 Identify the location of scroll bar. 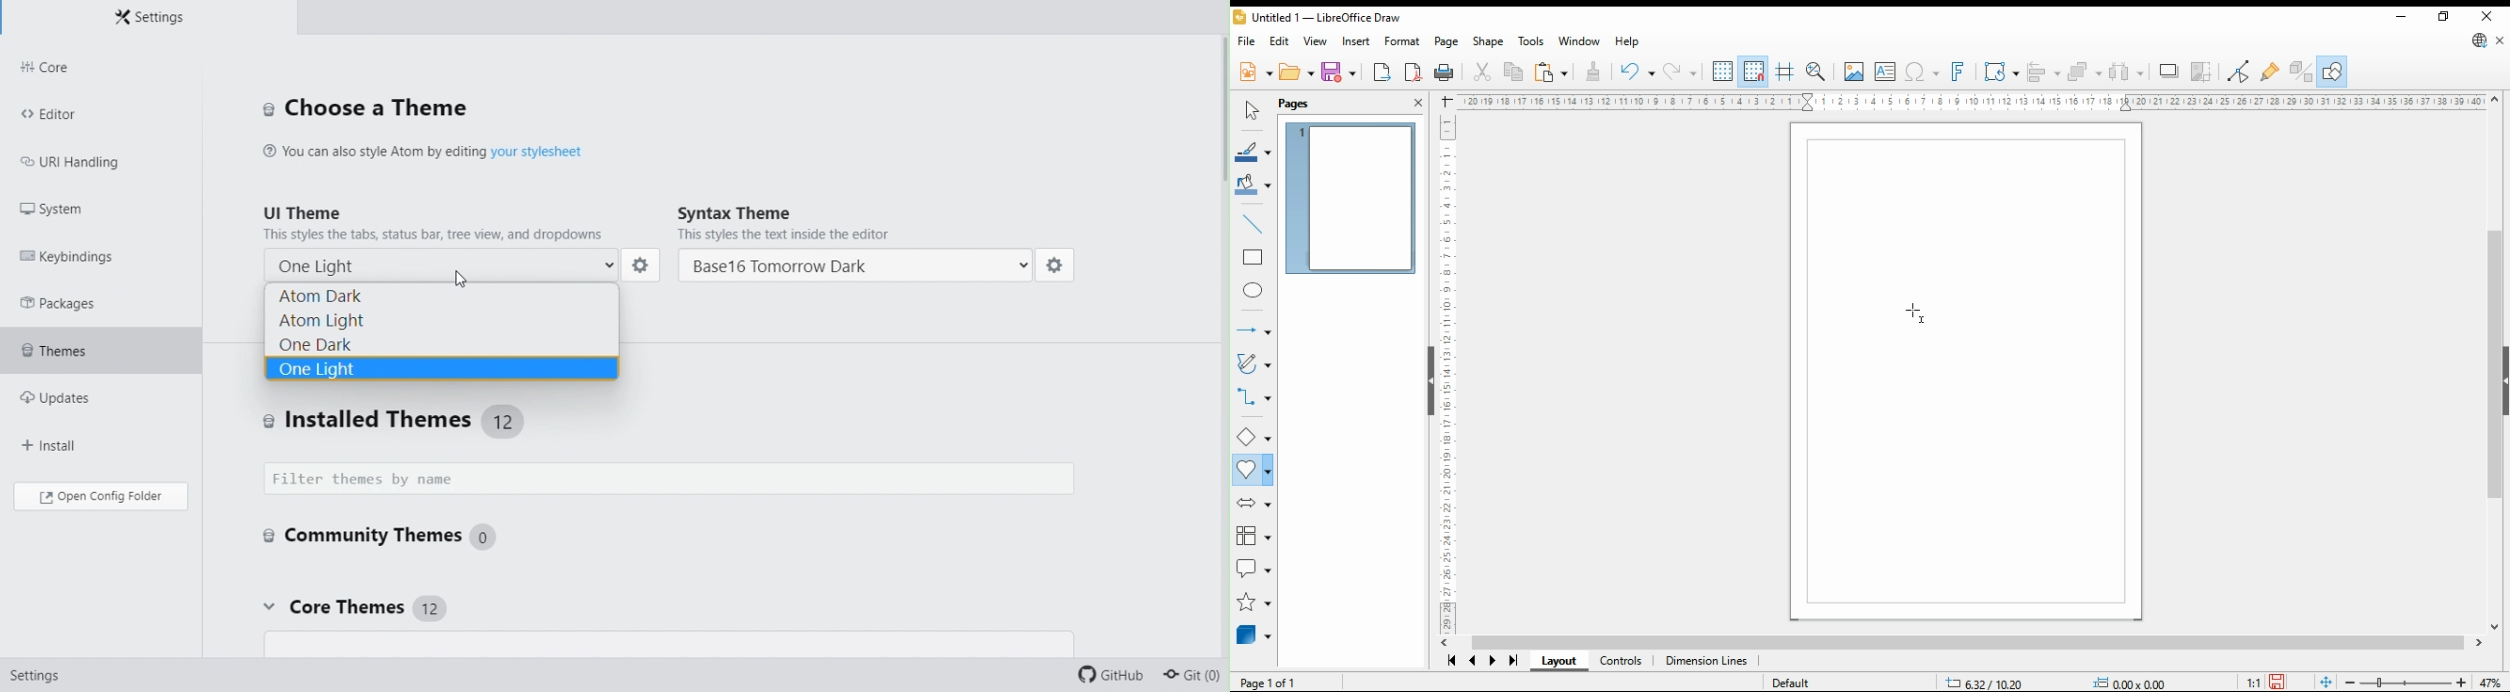
(1965, 643).